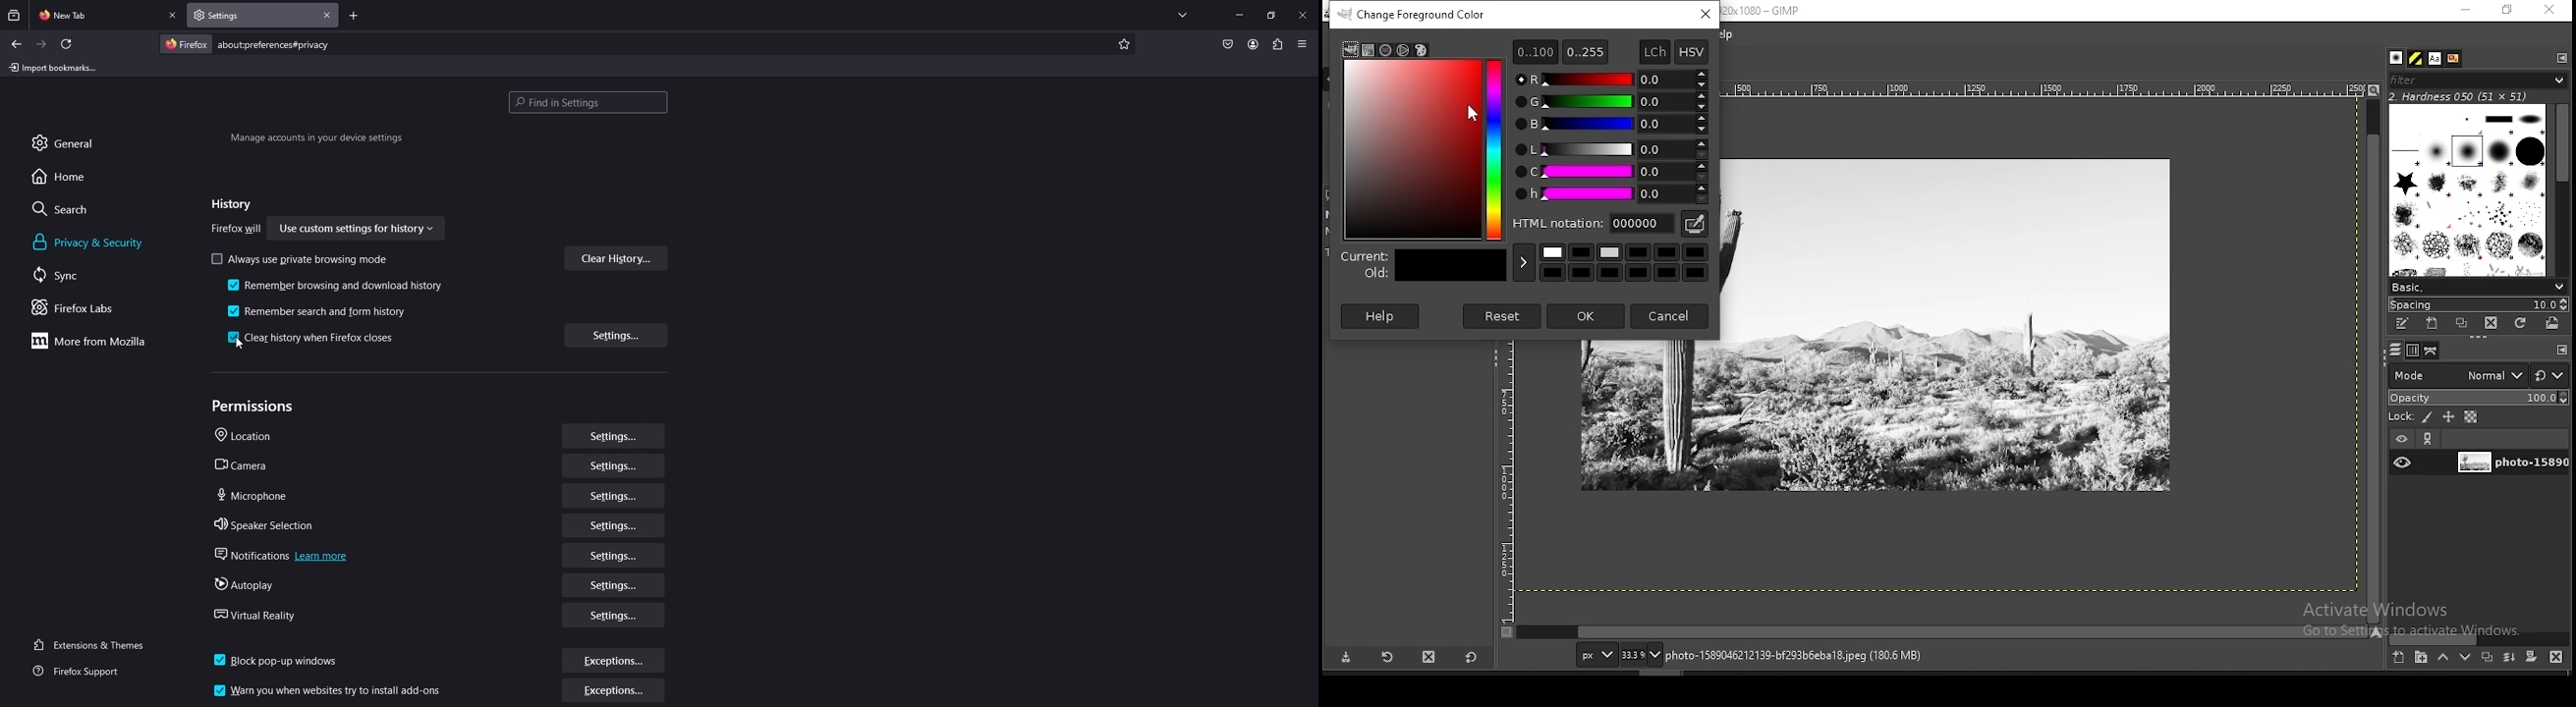 The width and height of the screenshot is (2576, 728). What do you see at coordinates (2511, 657) in the screenshot?
I see `merge layer` at bounding box center [2511, 657].